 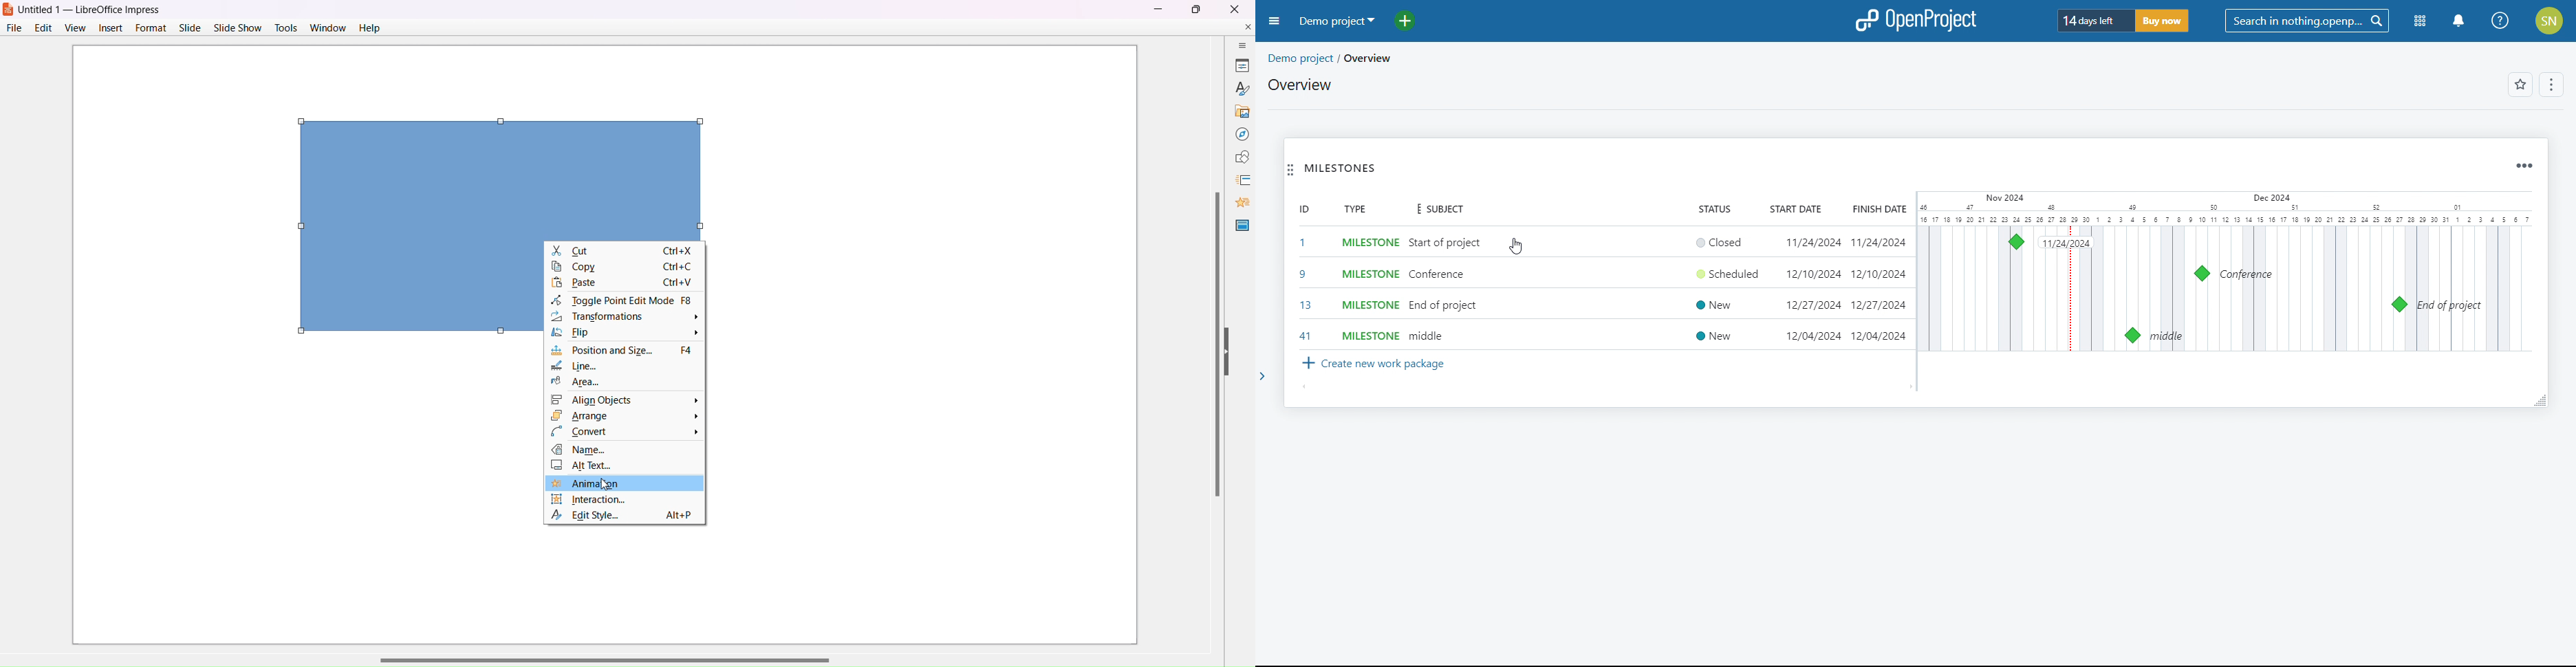 I want to click on 12/10/2024, so click(x=1879, y=274).